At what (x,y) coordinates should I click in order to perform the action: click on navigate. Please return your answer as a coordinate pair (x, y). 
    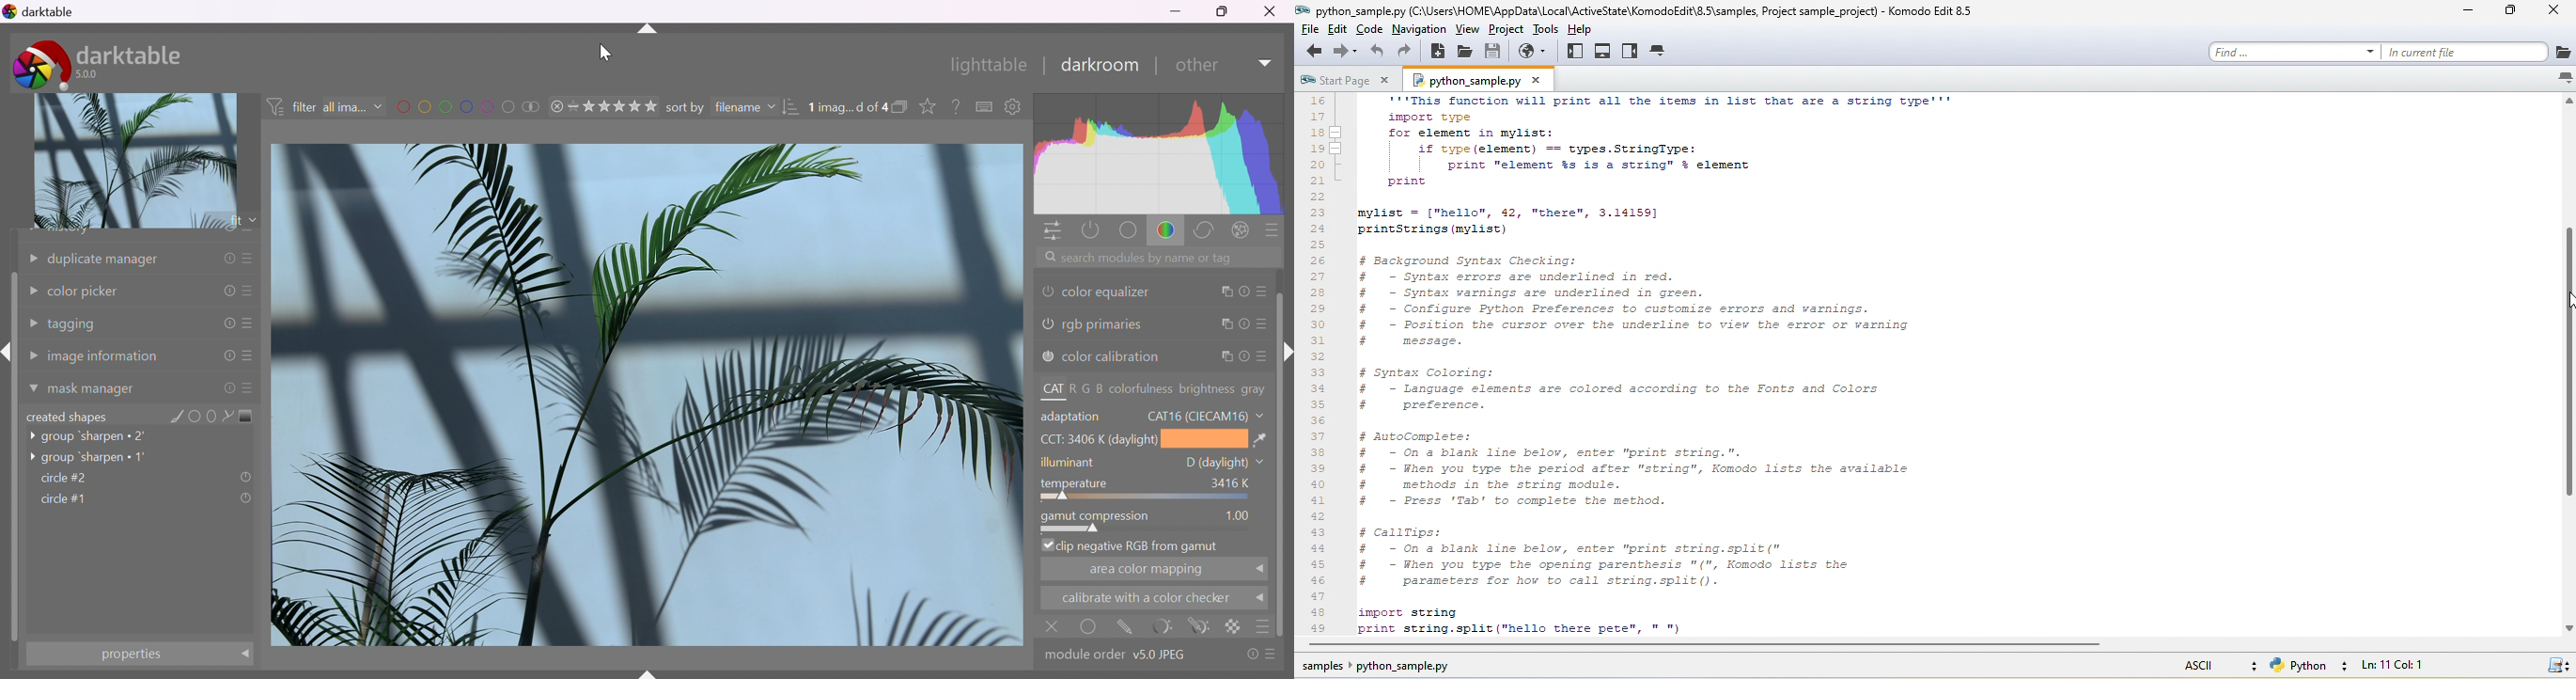
    Looking at the image, I should click on (1197, 626).